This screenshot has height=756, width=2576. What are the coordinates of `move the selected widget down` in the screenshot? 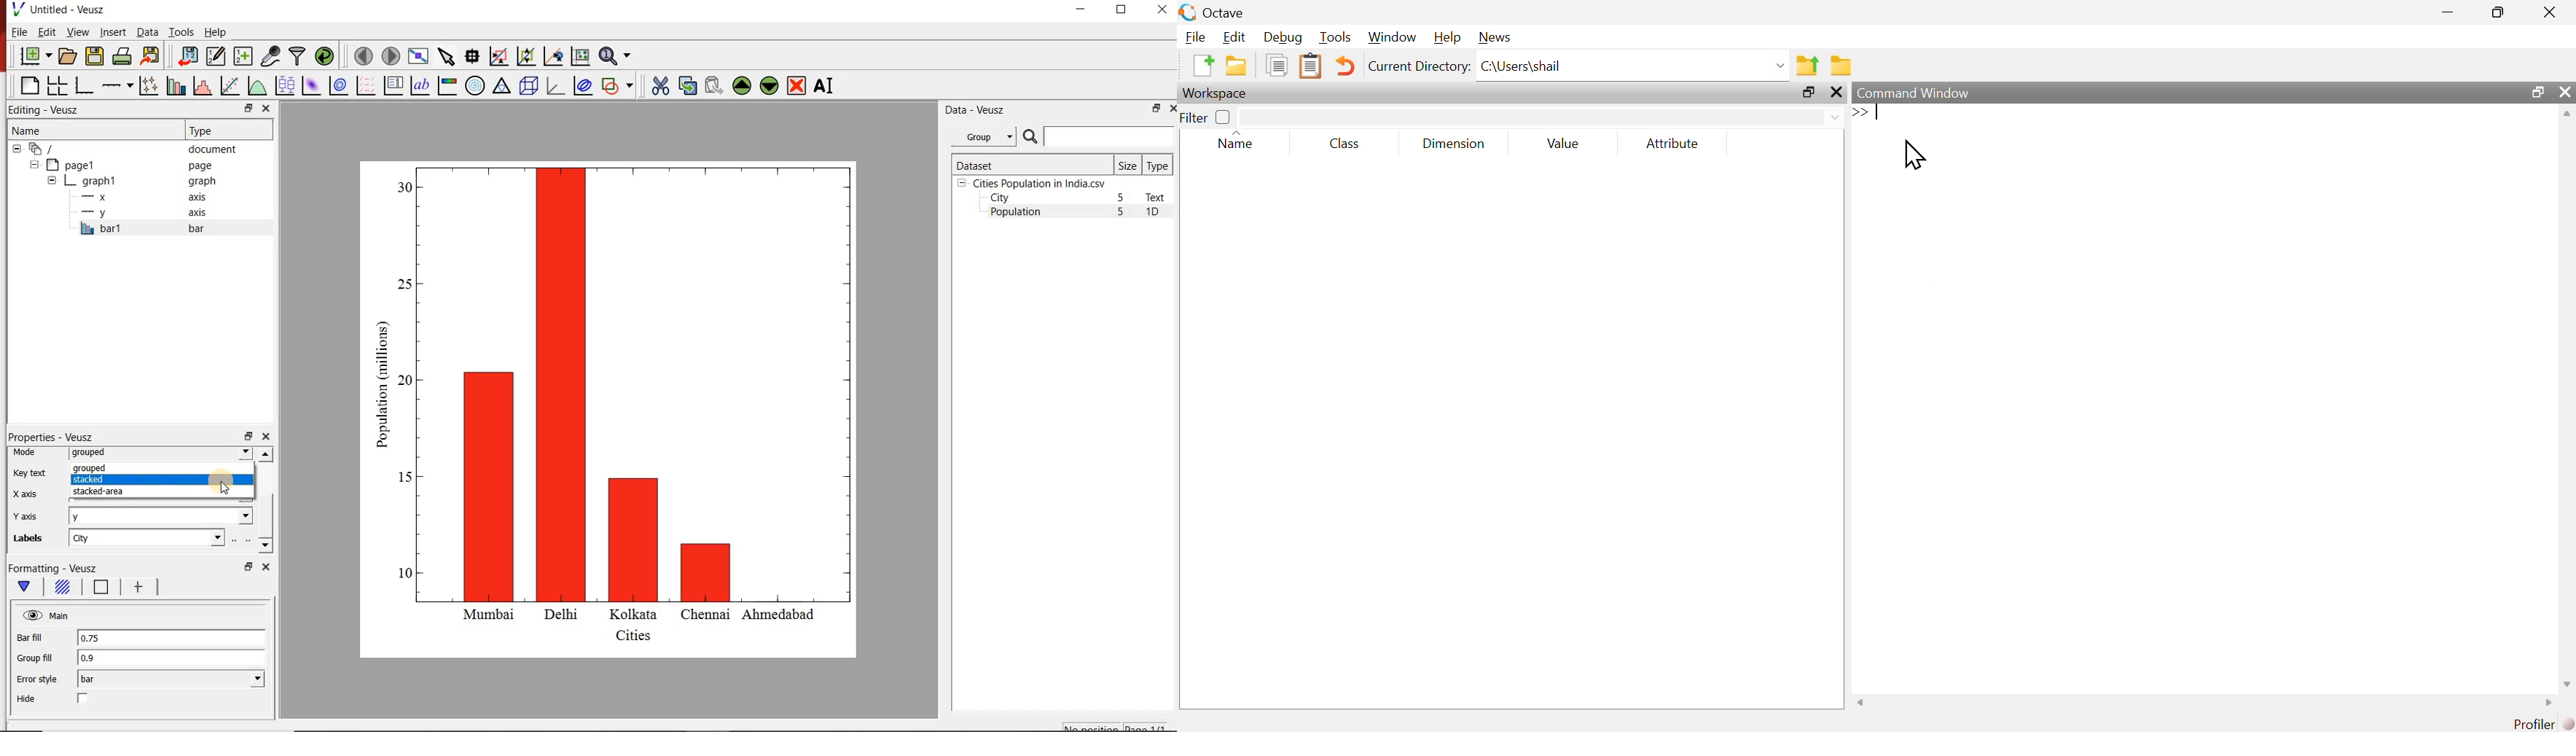 It's located at (769, 86).